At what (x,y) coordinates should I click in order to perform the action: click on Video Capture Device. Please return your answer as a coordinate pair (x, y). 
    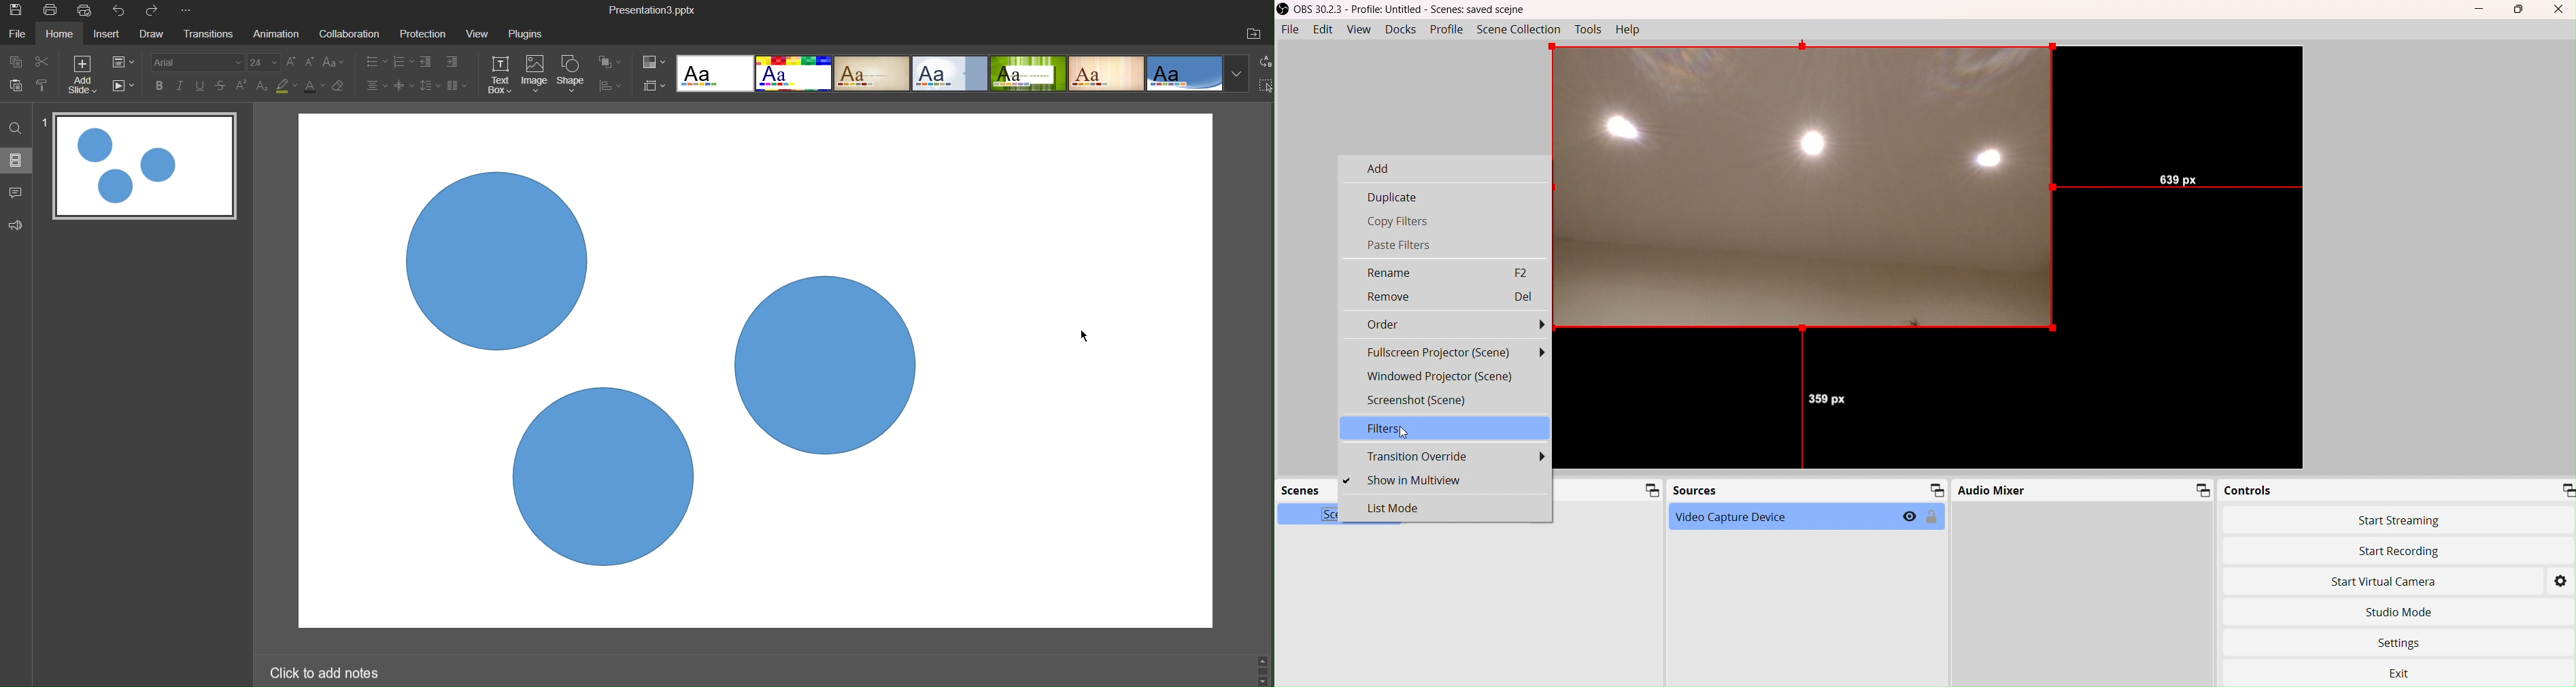
    Looking at the image, I should click on (1810, 517).